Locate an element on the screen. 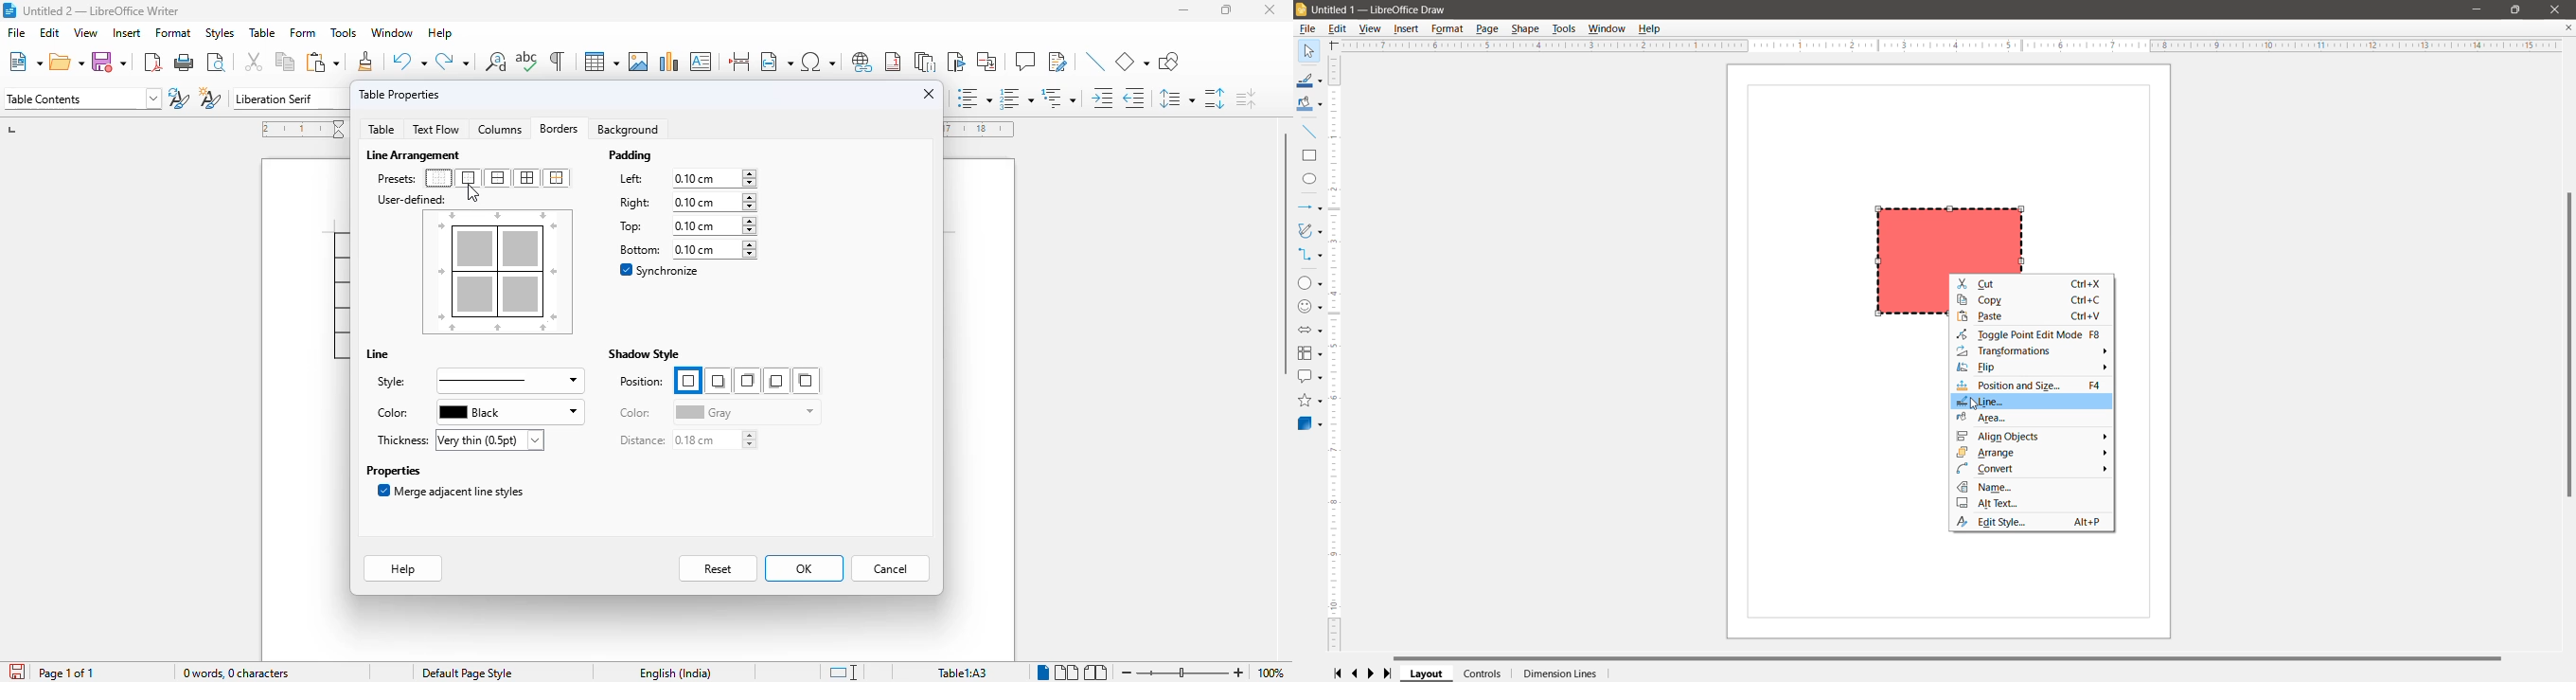 This screenshot has width=2576, height=700. Flowchart is located at coordinates (1309, 354).